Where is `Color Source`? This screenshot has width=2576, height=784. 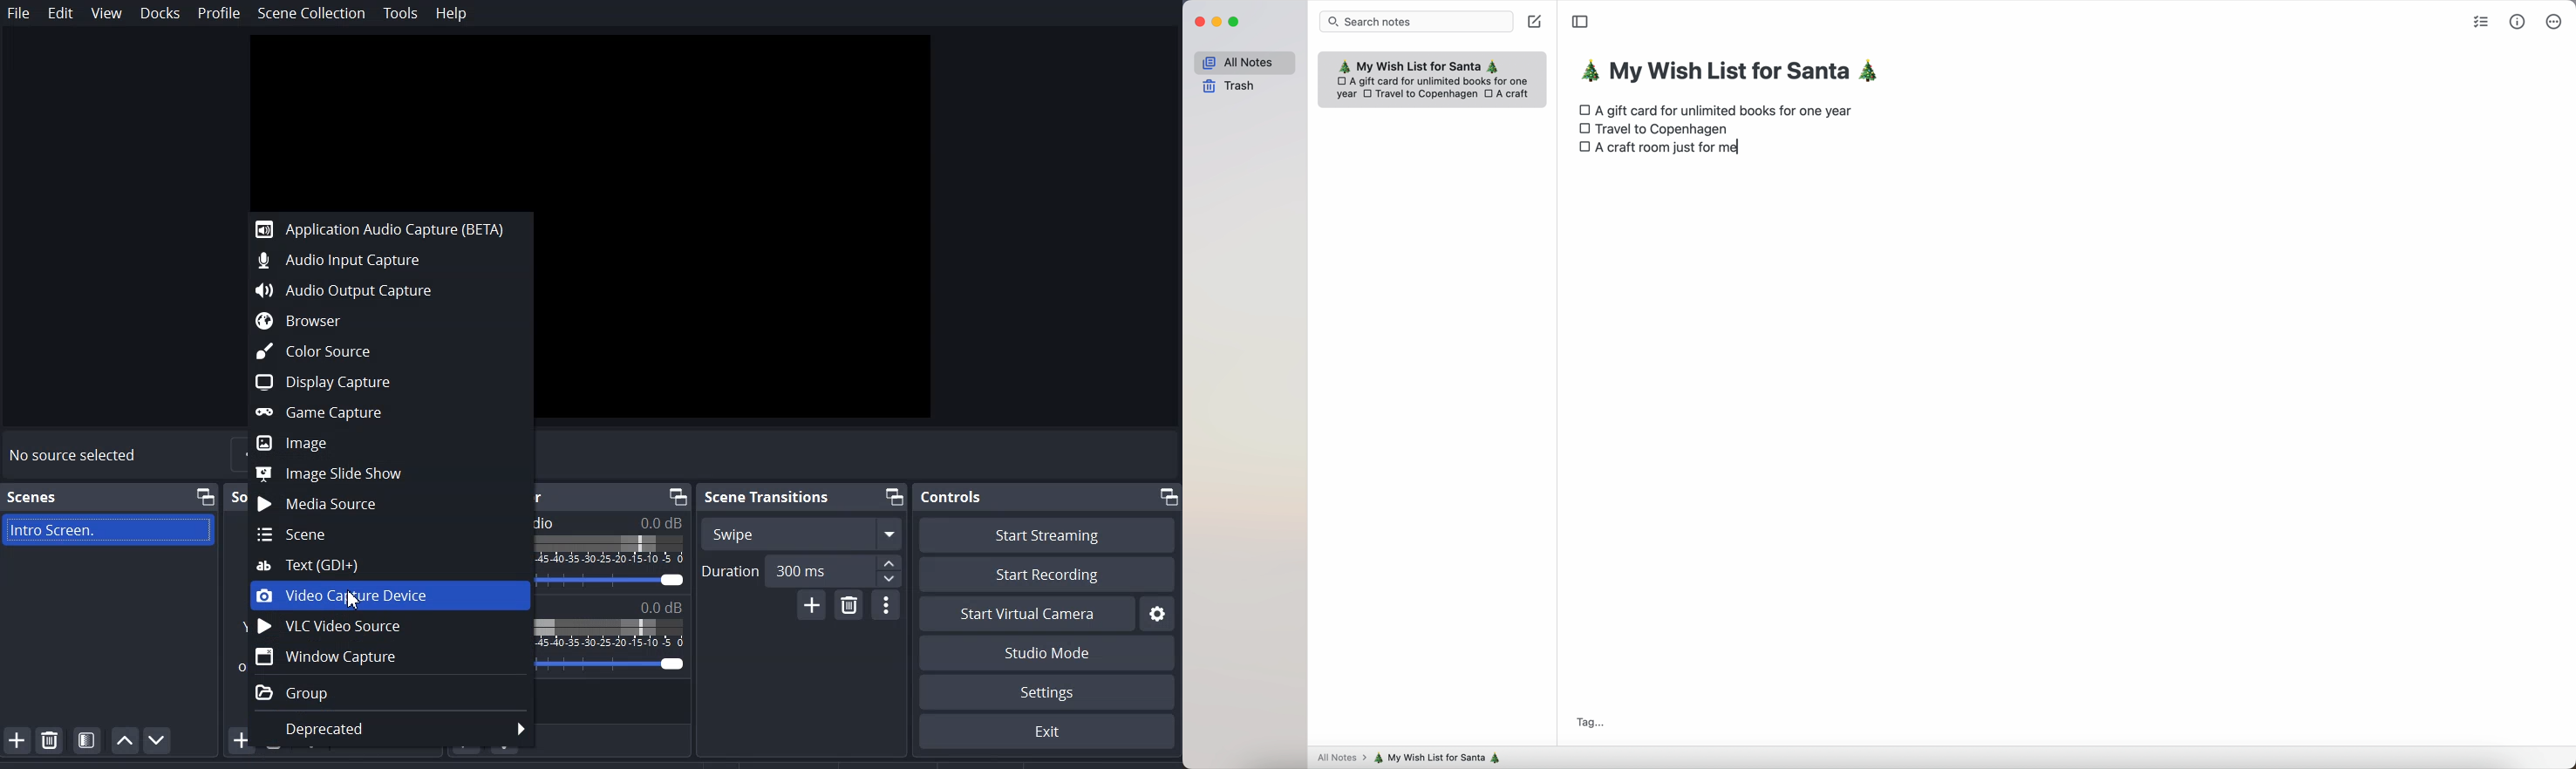
Color Source is located at coordinates (382, 351).